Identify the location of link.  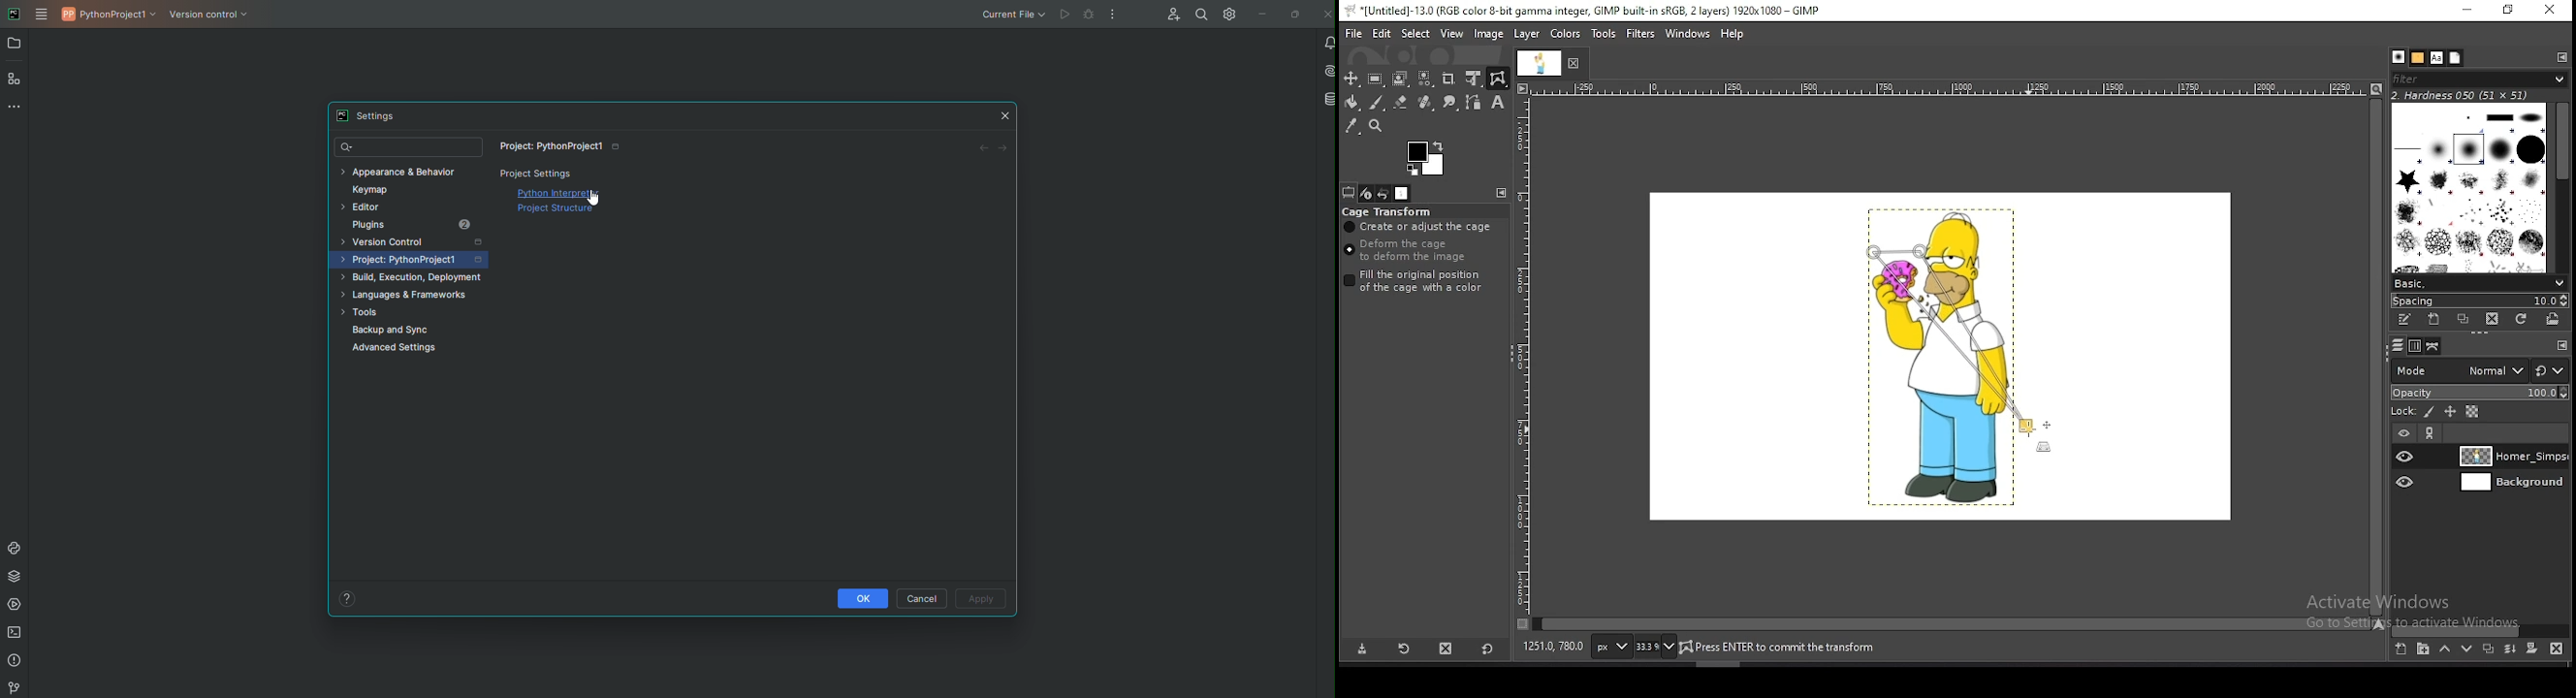
(2432, 434).